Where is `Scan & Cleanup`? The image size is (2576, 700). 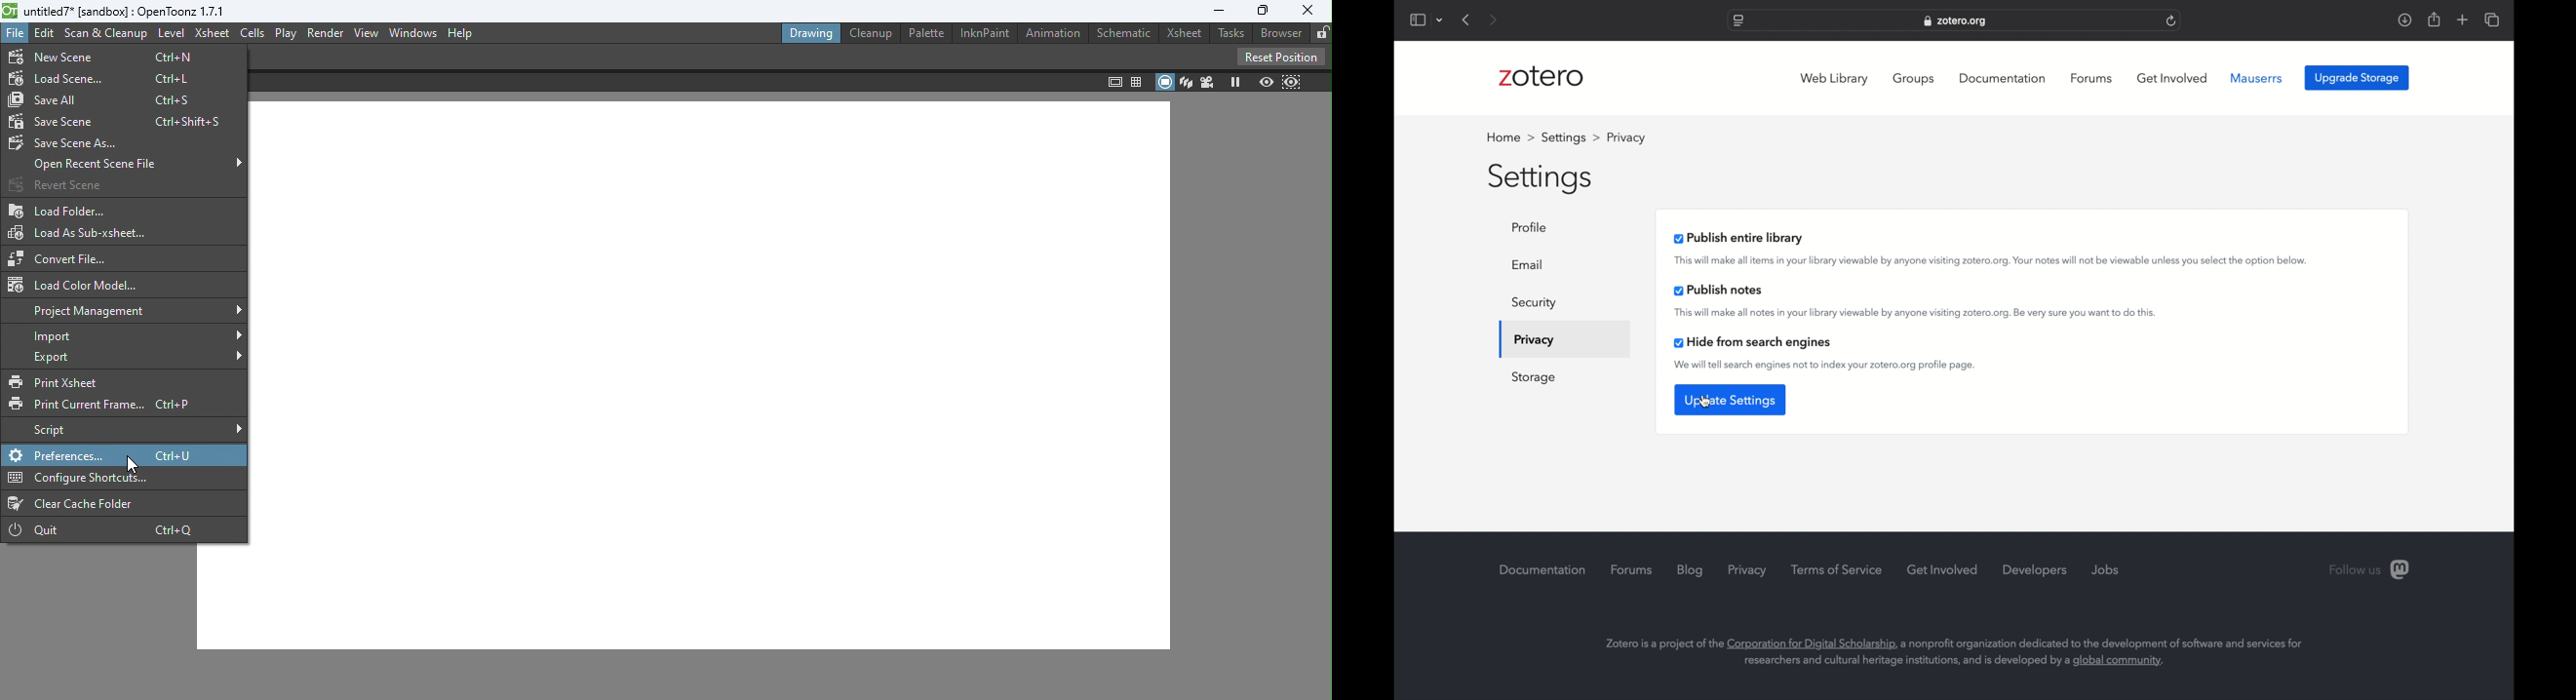
Scan & Cleanup is located at coordinates (108, 36).